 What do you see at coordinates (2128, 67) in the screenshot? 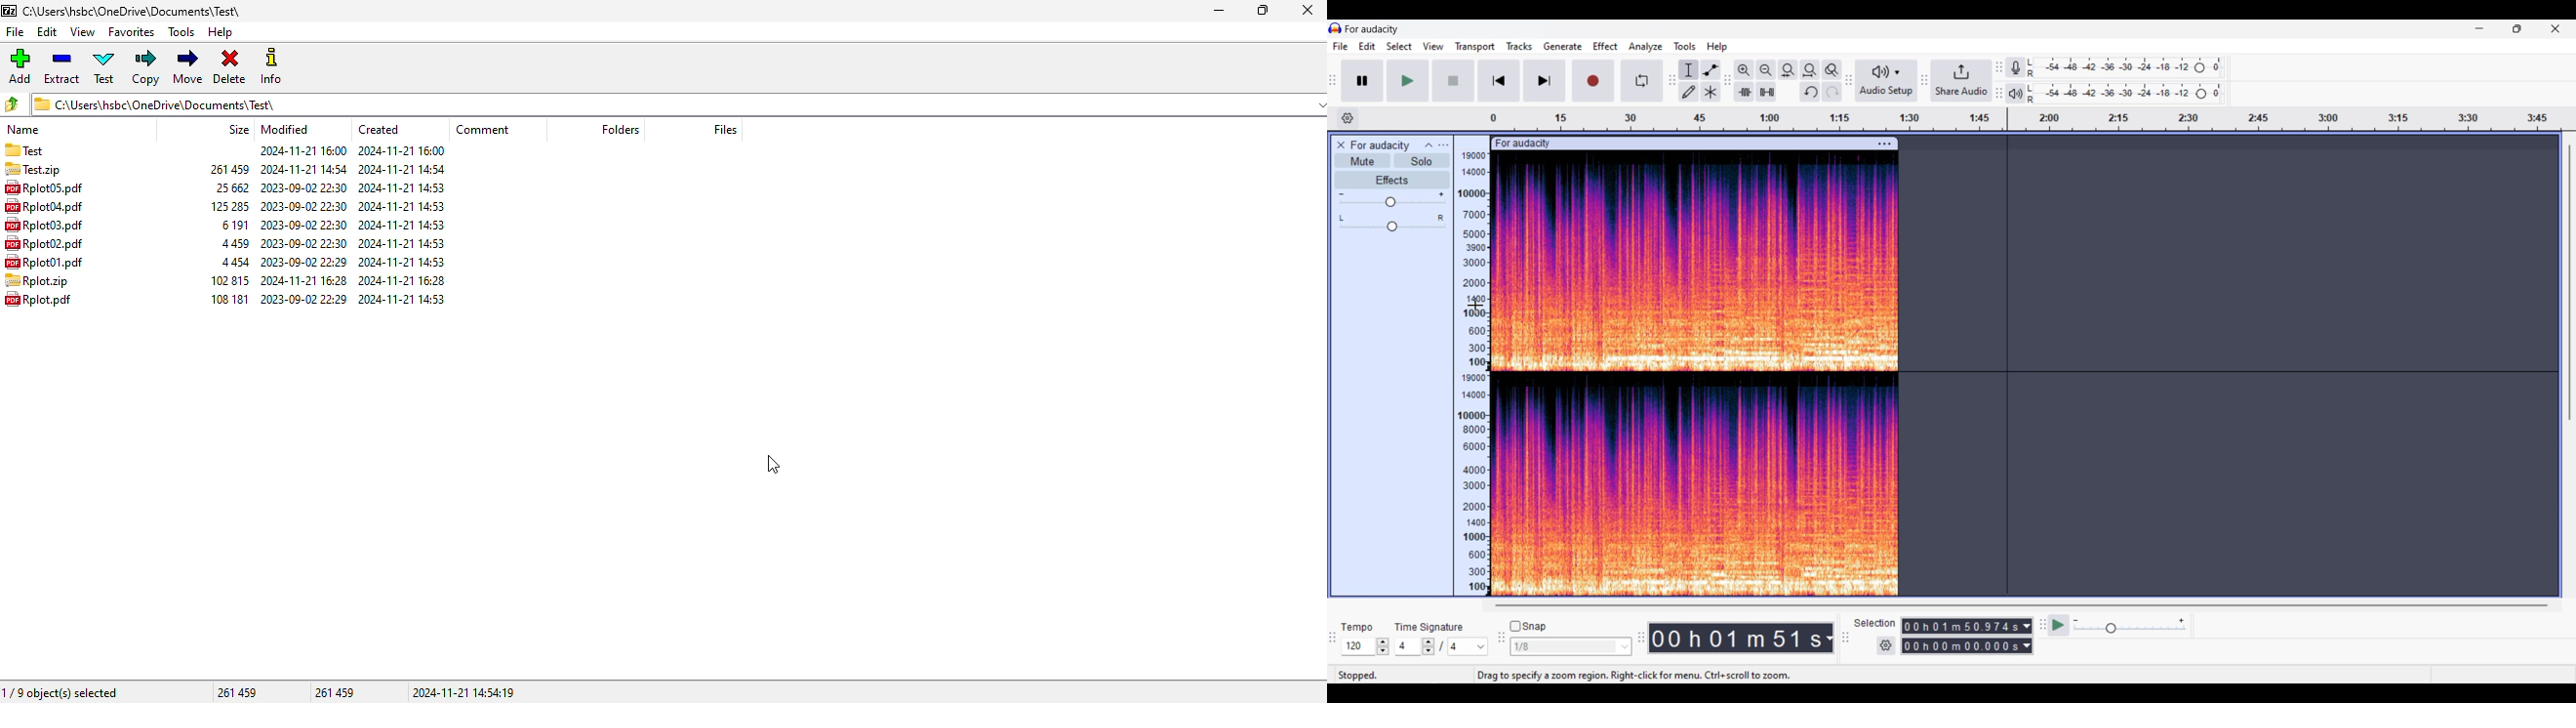
I see `Recording level` at bounding box center [2128, 67].